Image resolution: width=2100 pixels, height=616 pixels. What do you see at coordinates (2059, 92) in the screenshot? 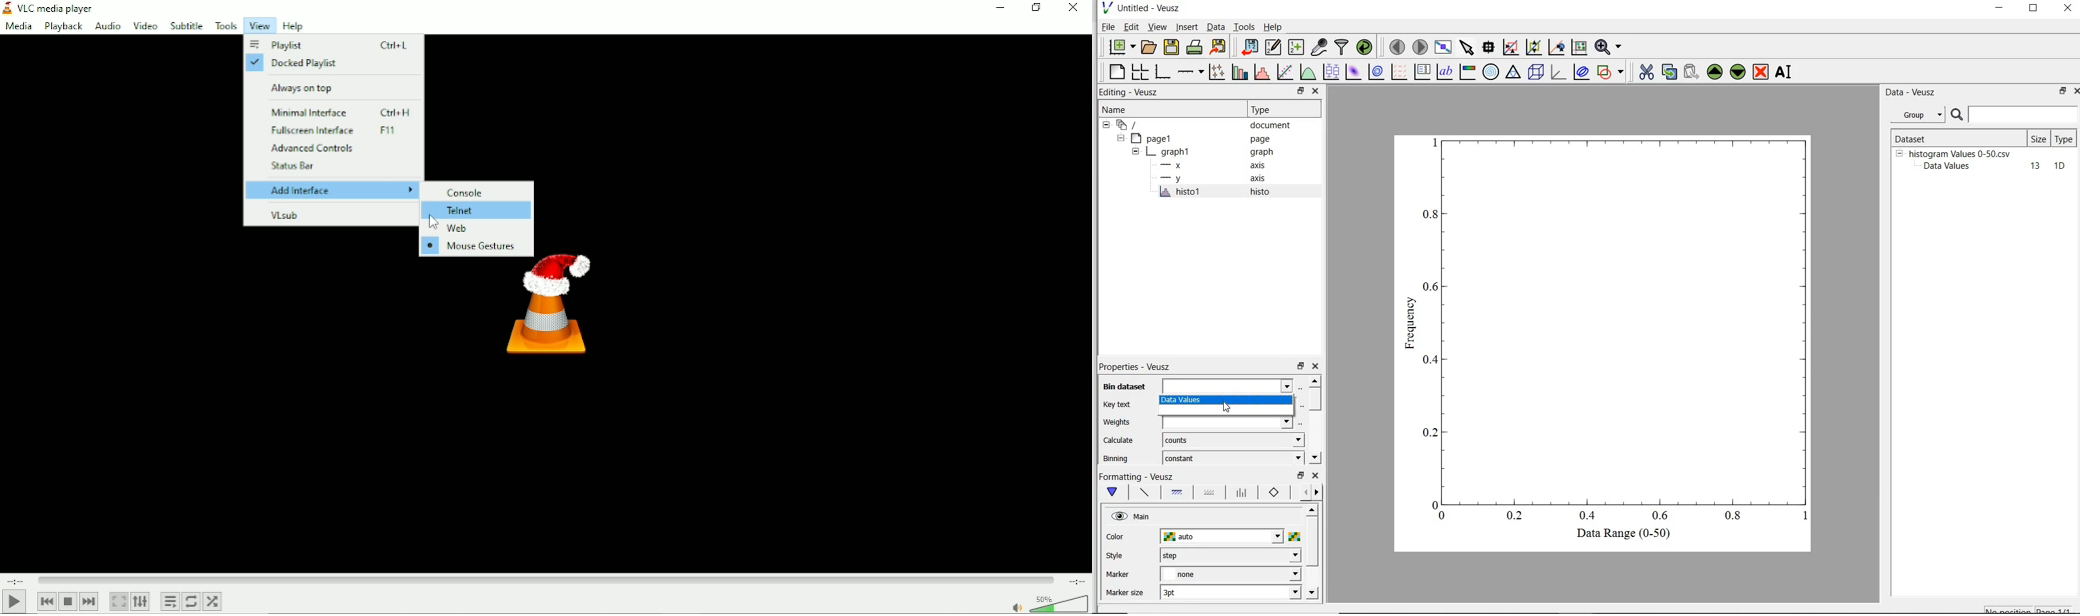
I see `restore down` at bounding box center [2059, 92].